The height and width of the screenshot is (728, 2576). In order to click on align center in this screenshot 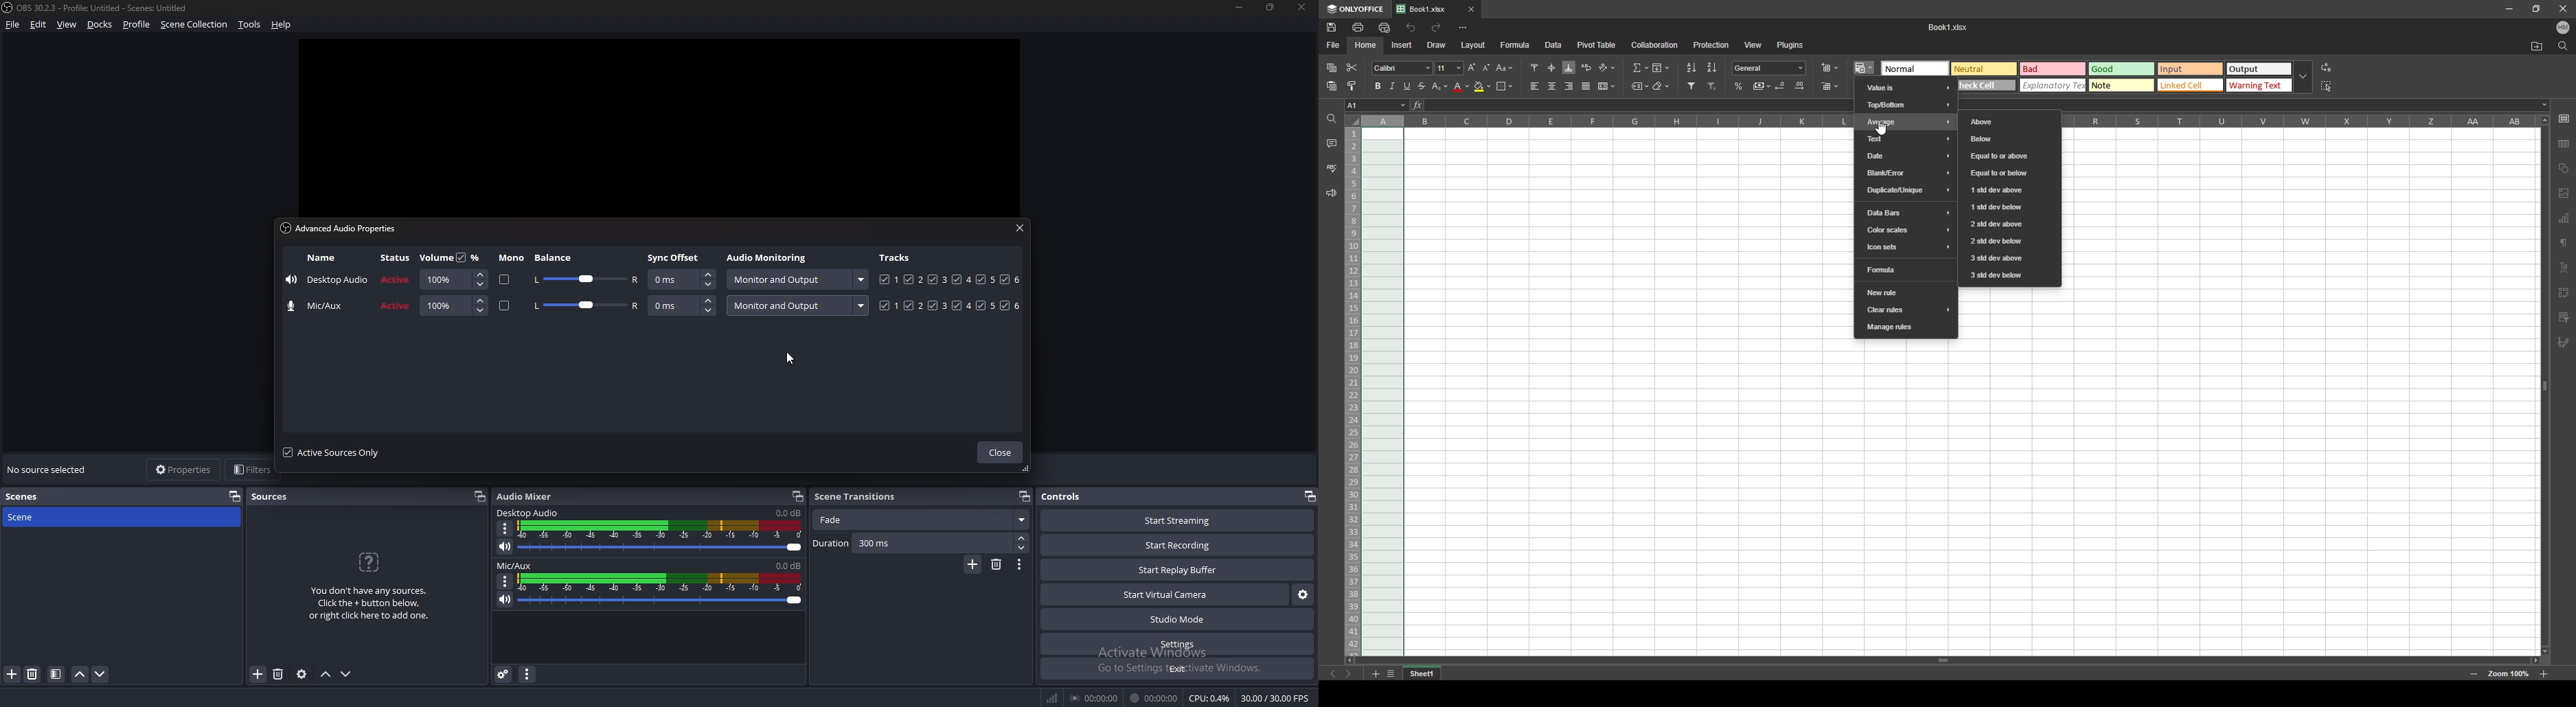, I will do `click(1552, 86)`.